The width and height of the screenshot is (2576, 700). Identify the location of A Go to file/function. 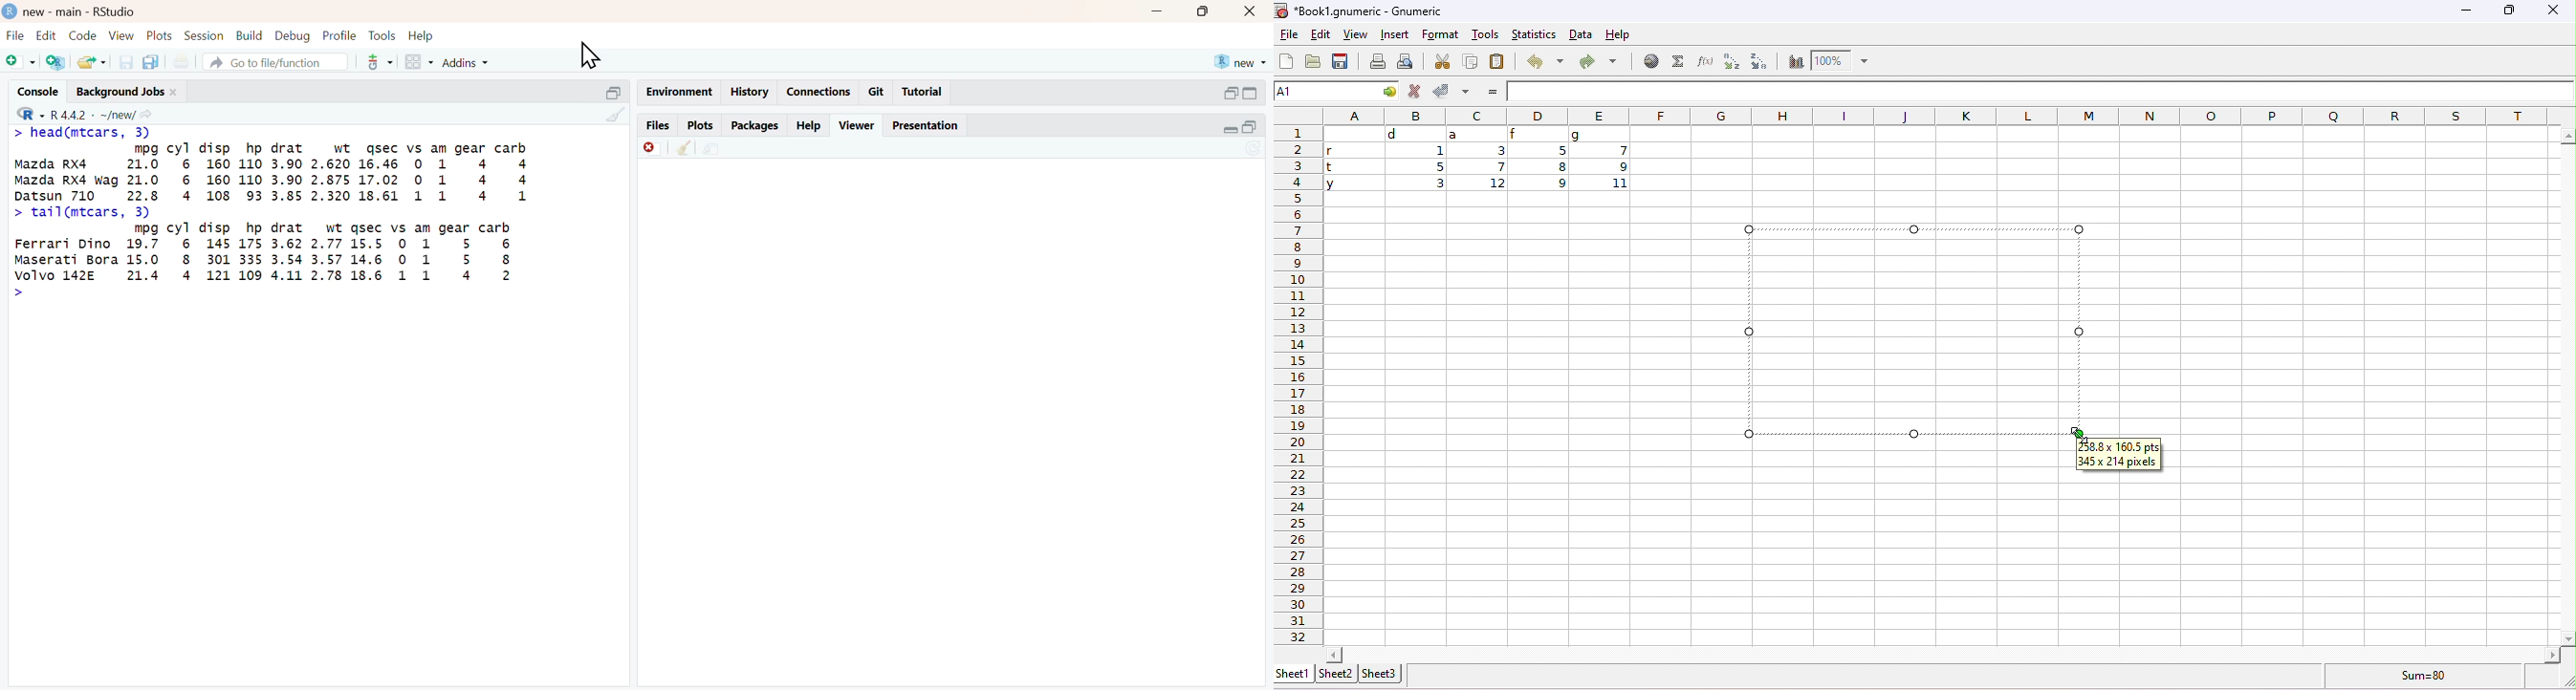
(274, 62).